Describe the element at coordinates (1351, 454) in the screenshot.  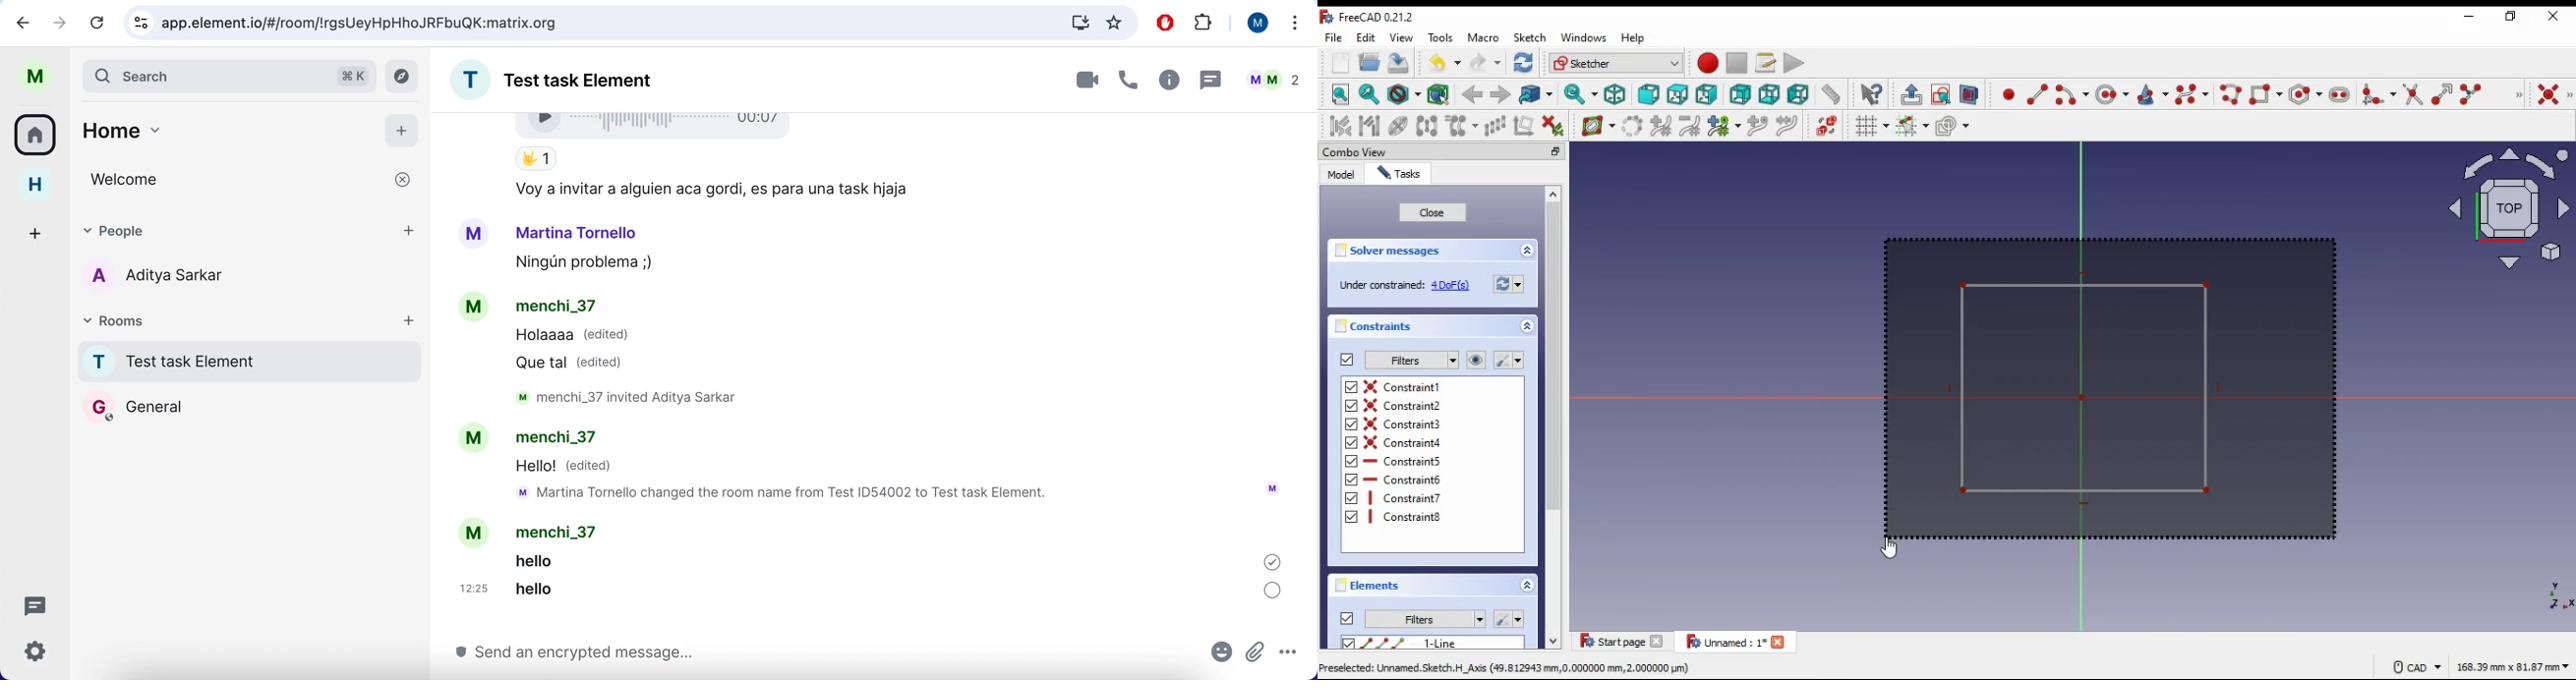
I see `checkbox` at that location.